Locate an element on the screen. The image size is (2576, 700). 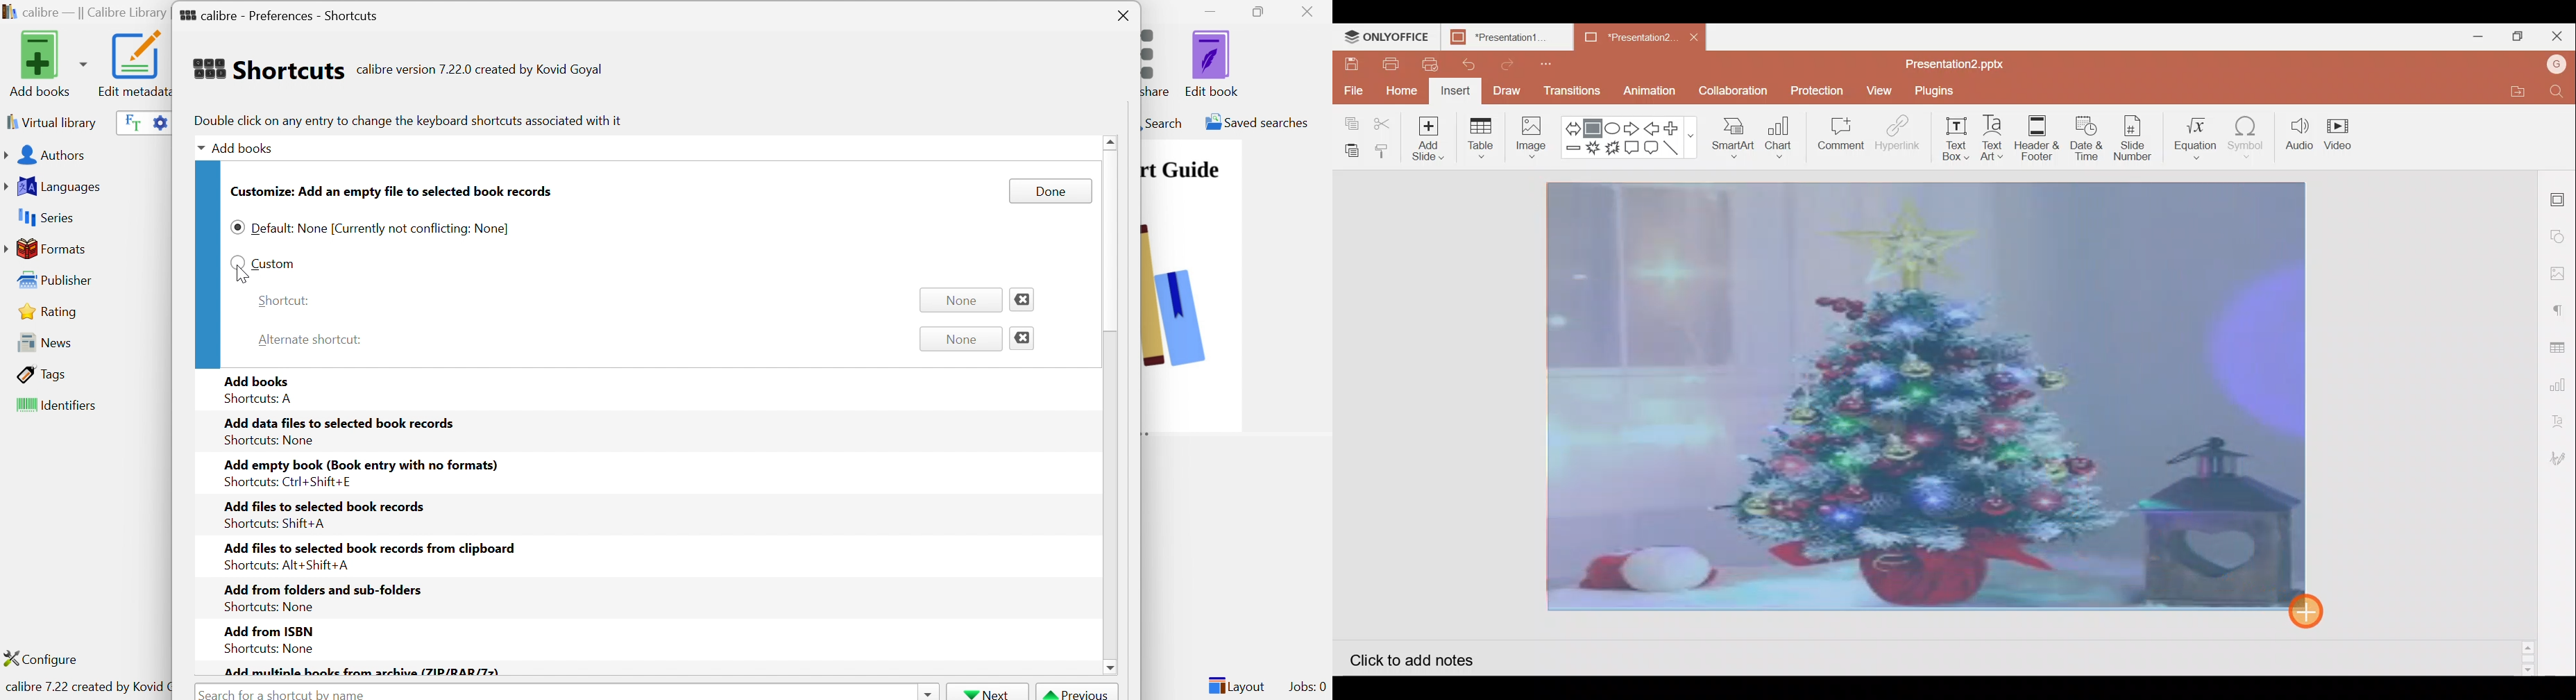
Done is located at coordinates (1050, 191).